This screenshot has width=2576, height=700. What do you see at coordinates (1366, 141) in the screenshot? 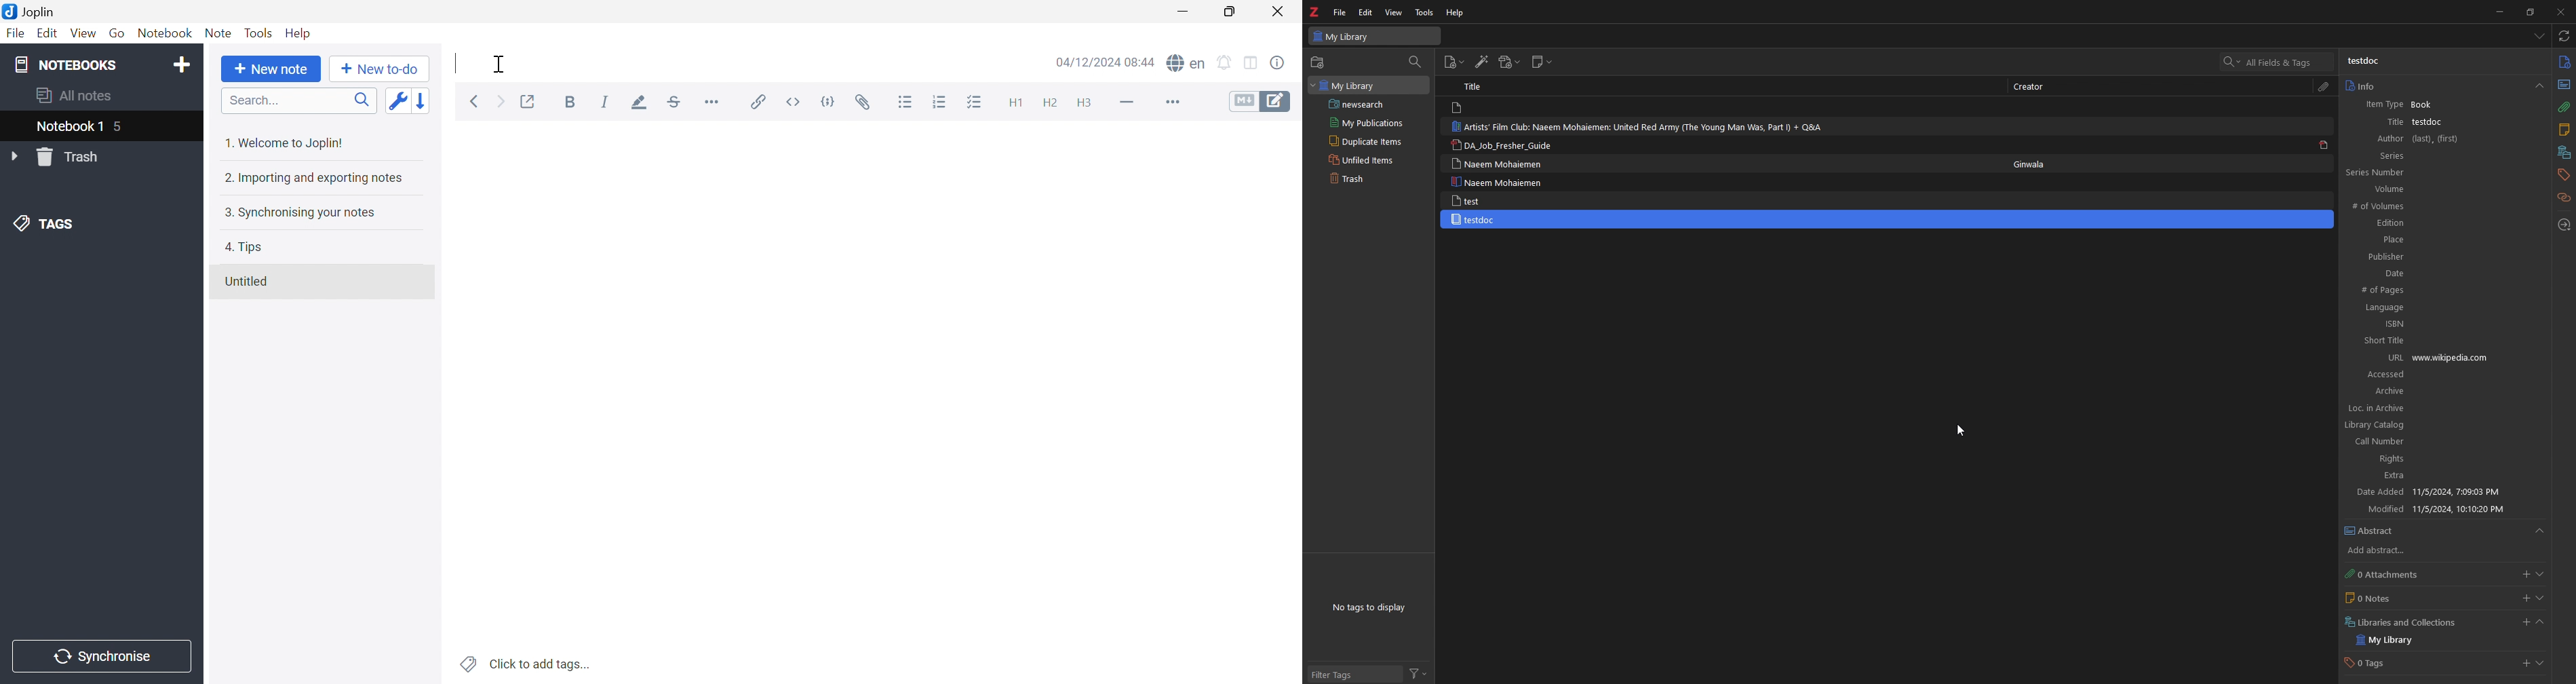
I see `duplicate items` at bounding box center [1366, 141].